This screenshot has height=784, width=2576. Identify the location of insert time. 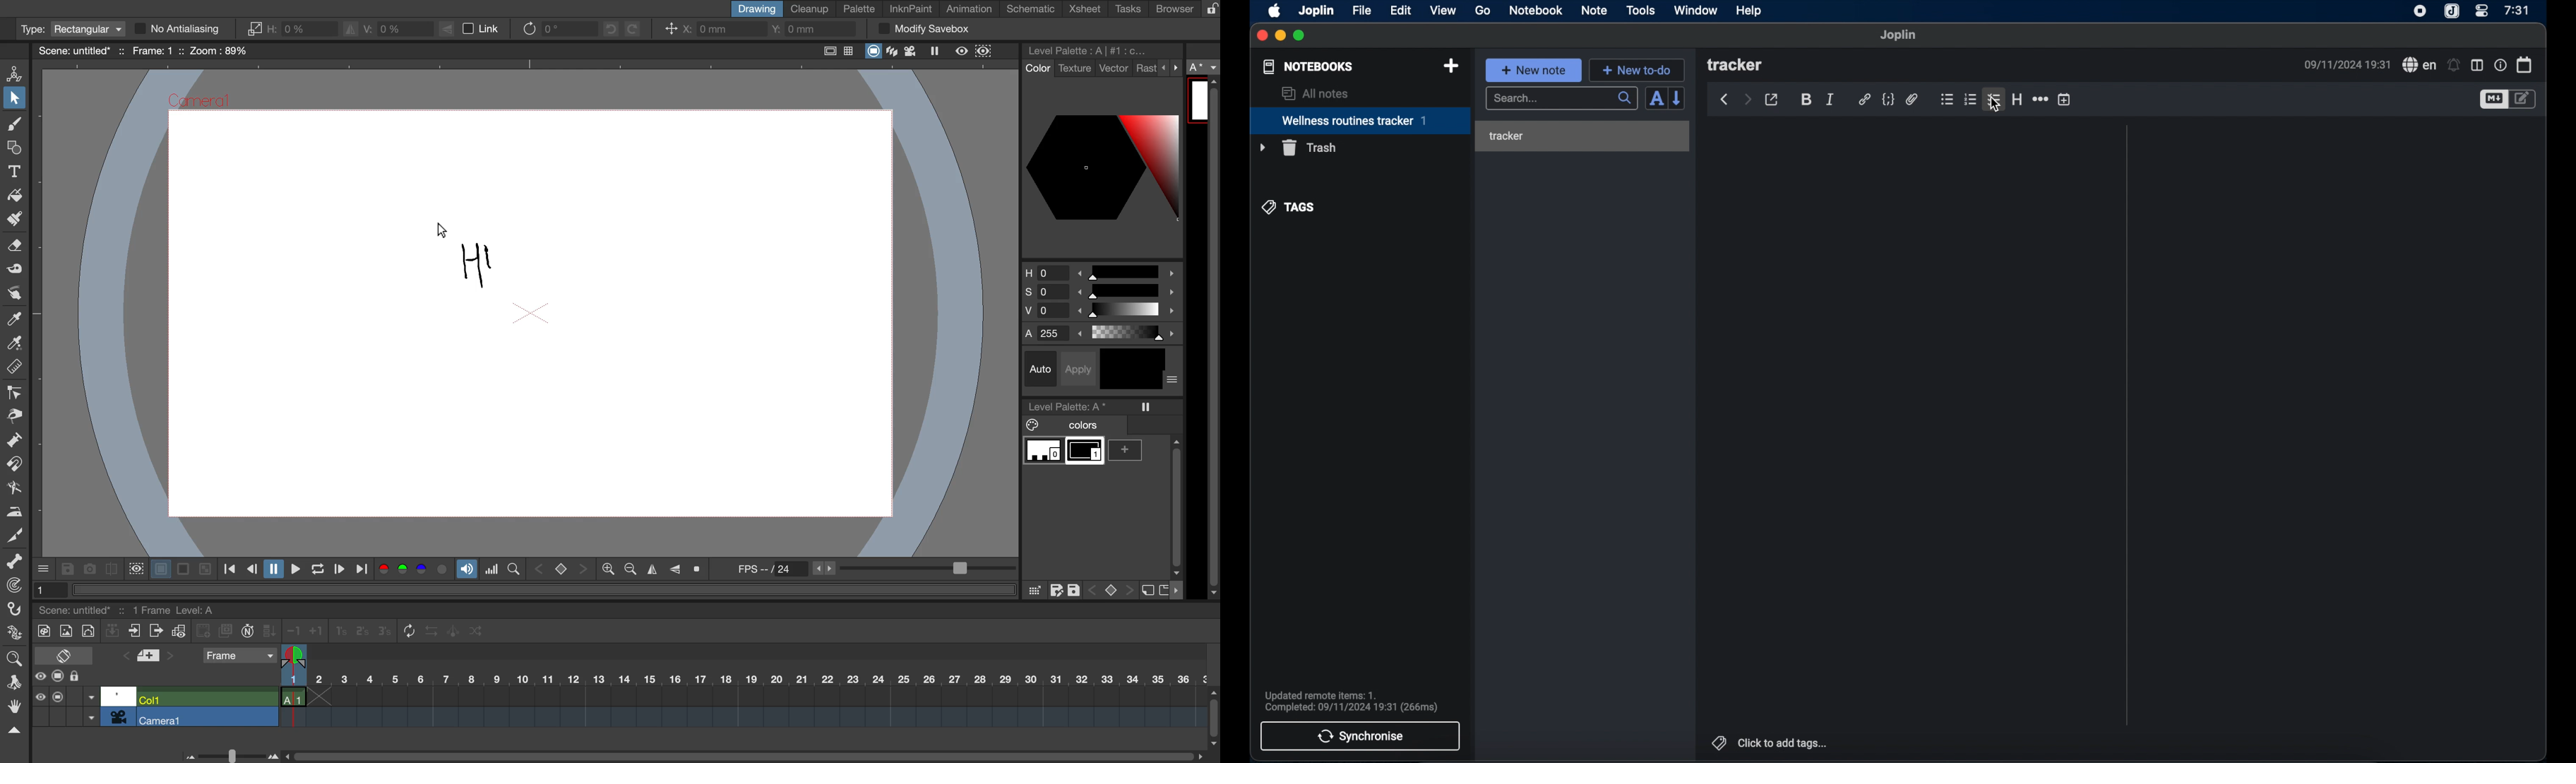
(2064, 99).